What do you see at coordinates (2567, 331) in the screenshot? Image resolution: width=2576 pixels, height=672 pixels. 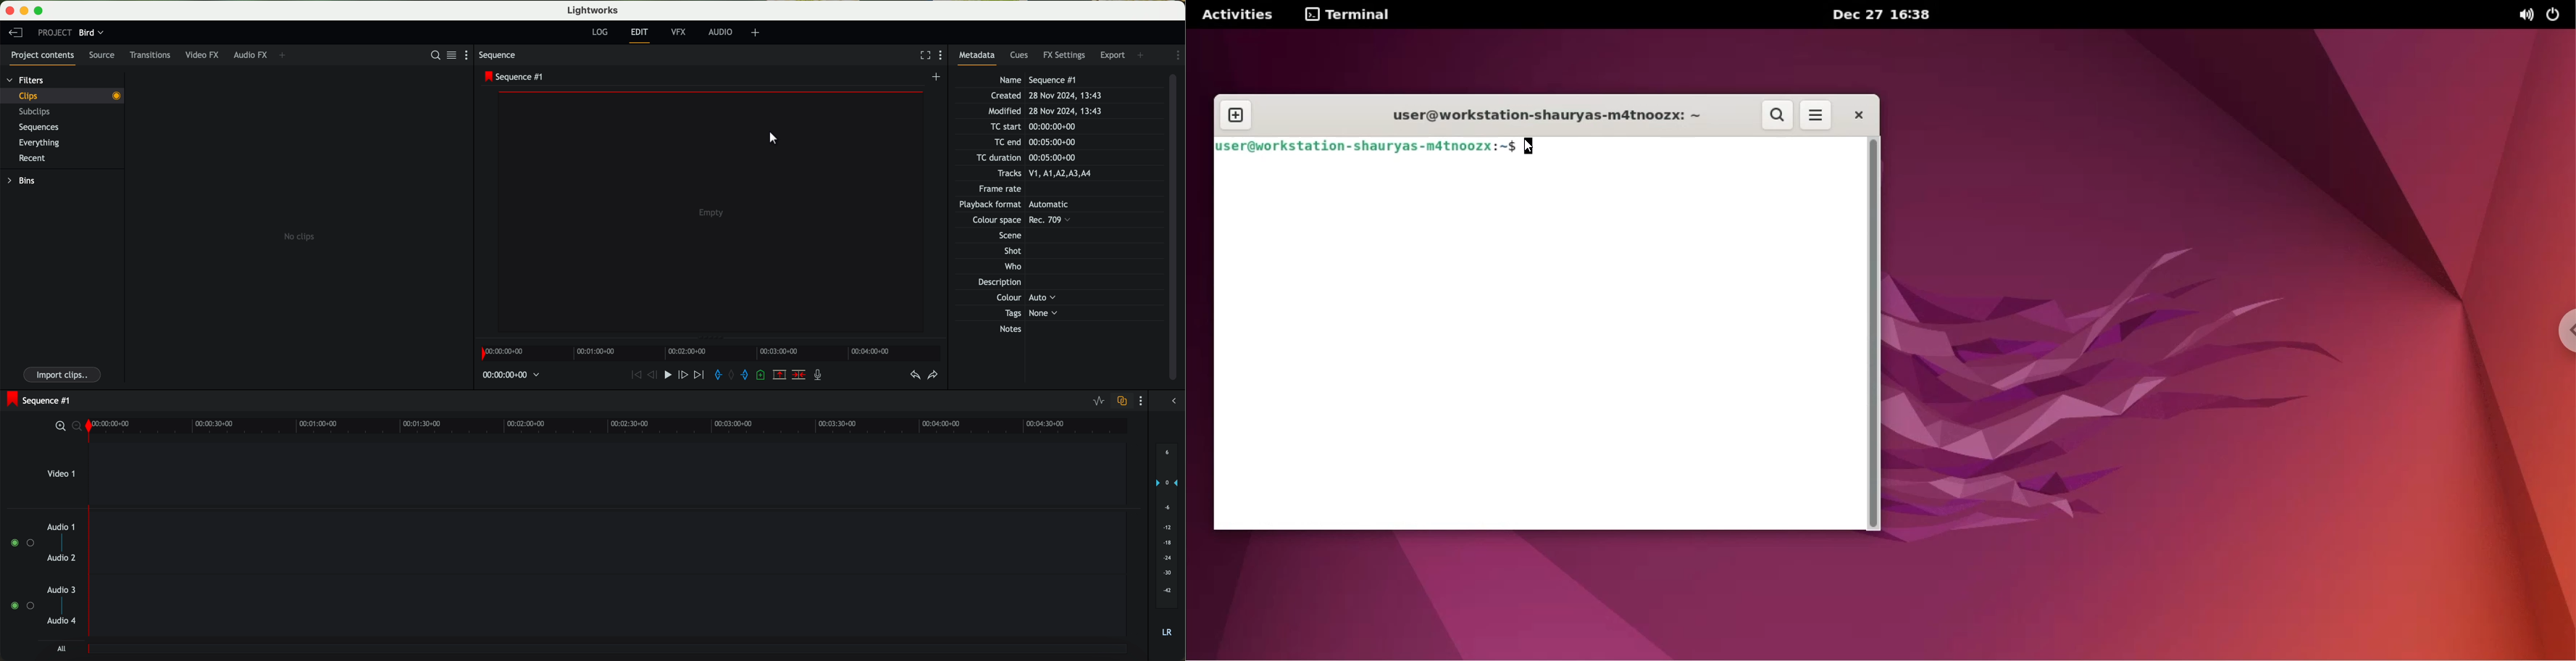 I see `chrome options` at bounding box center [2567, 331].